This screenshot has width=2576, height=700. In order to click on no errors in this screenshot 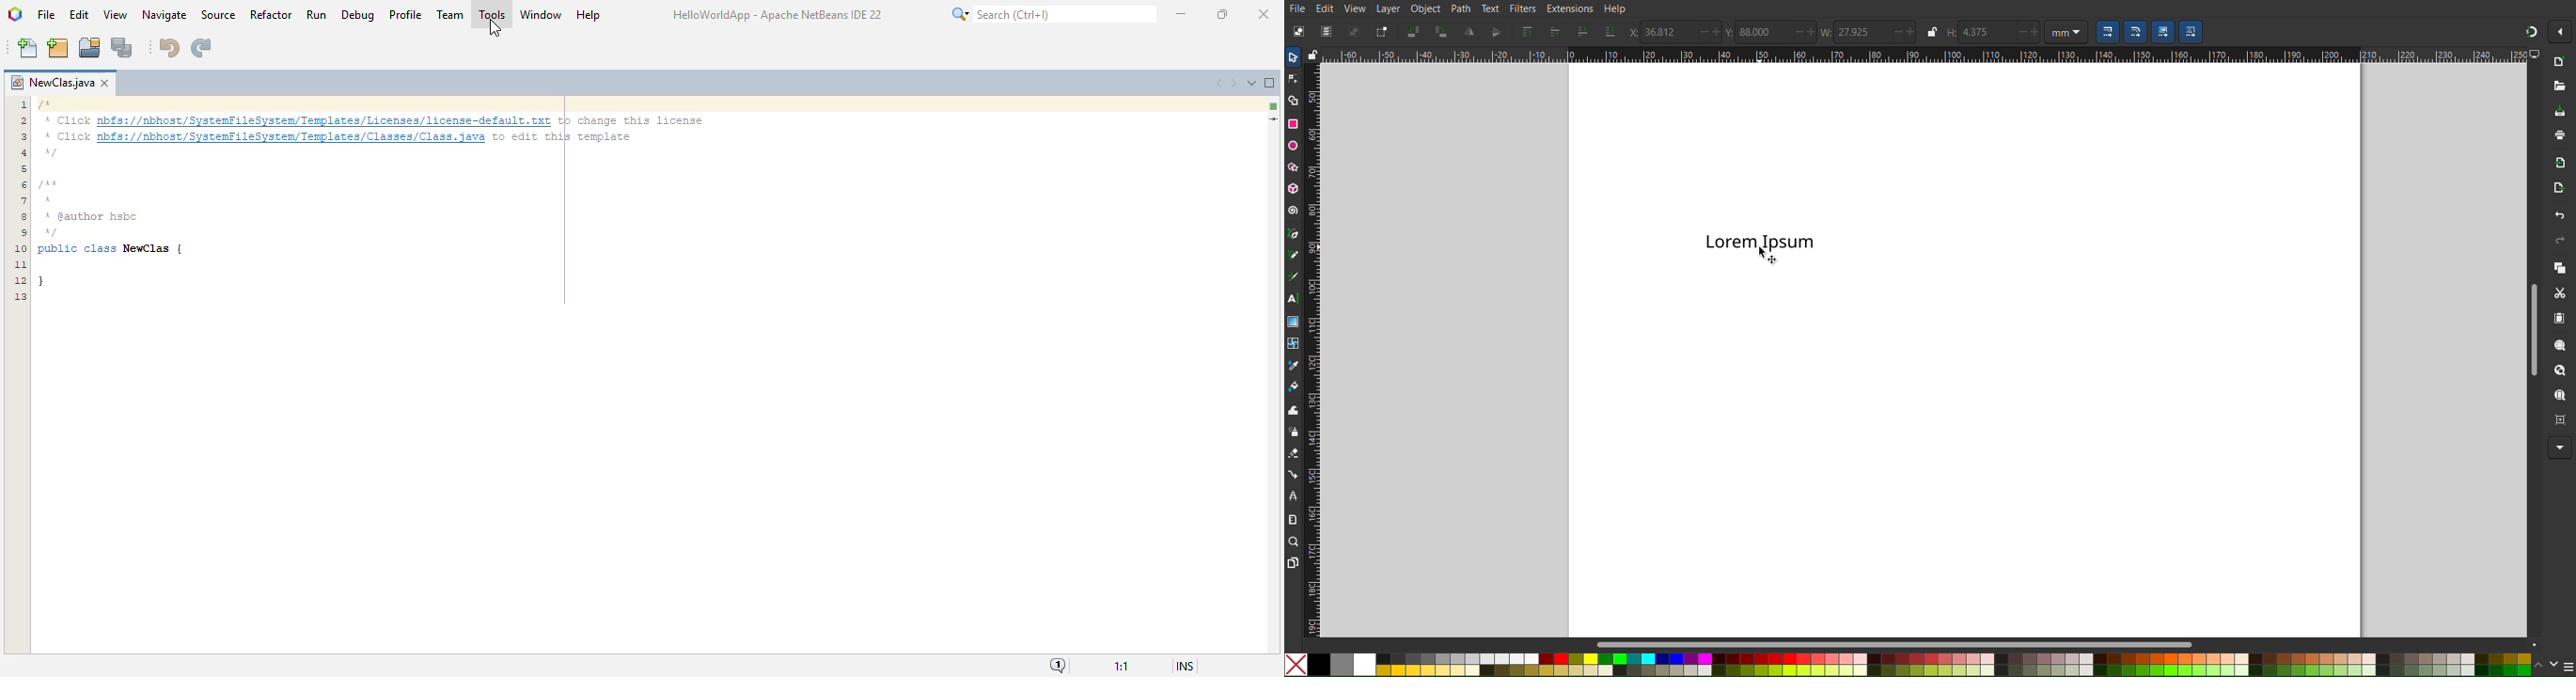, I will do `click(1275, 107)`.